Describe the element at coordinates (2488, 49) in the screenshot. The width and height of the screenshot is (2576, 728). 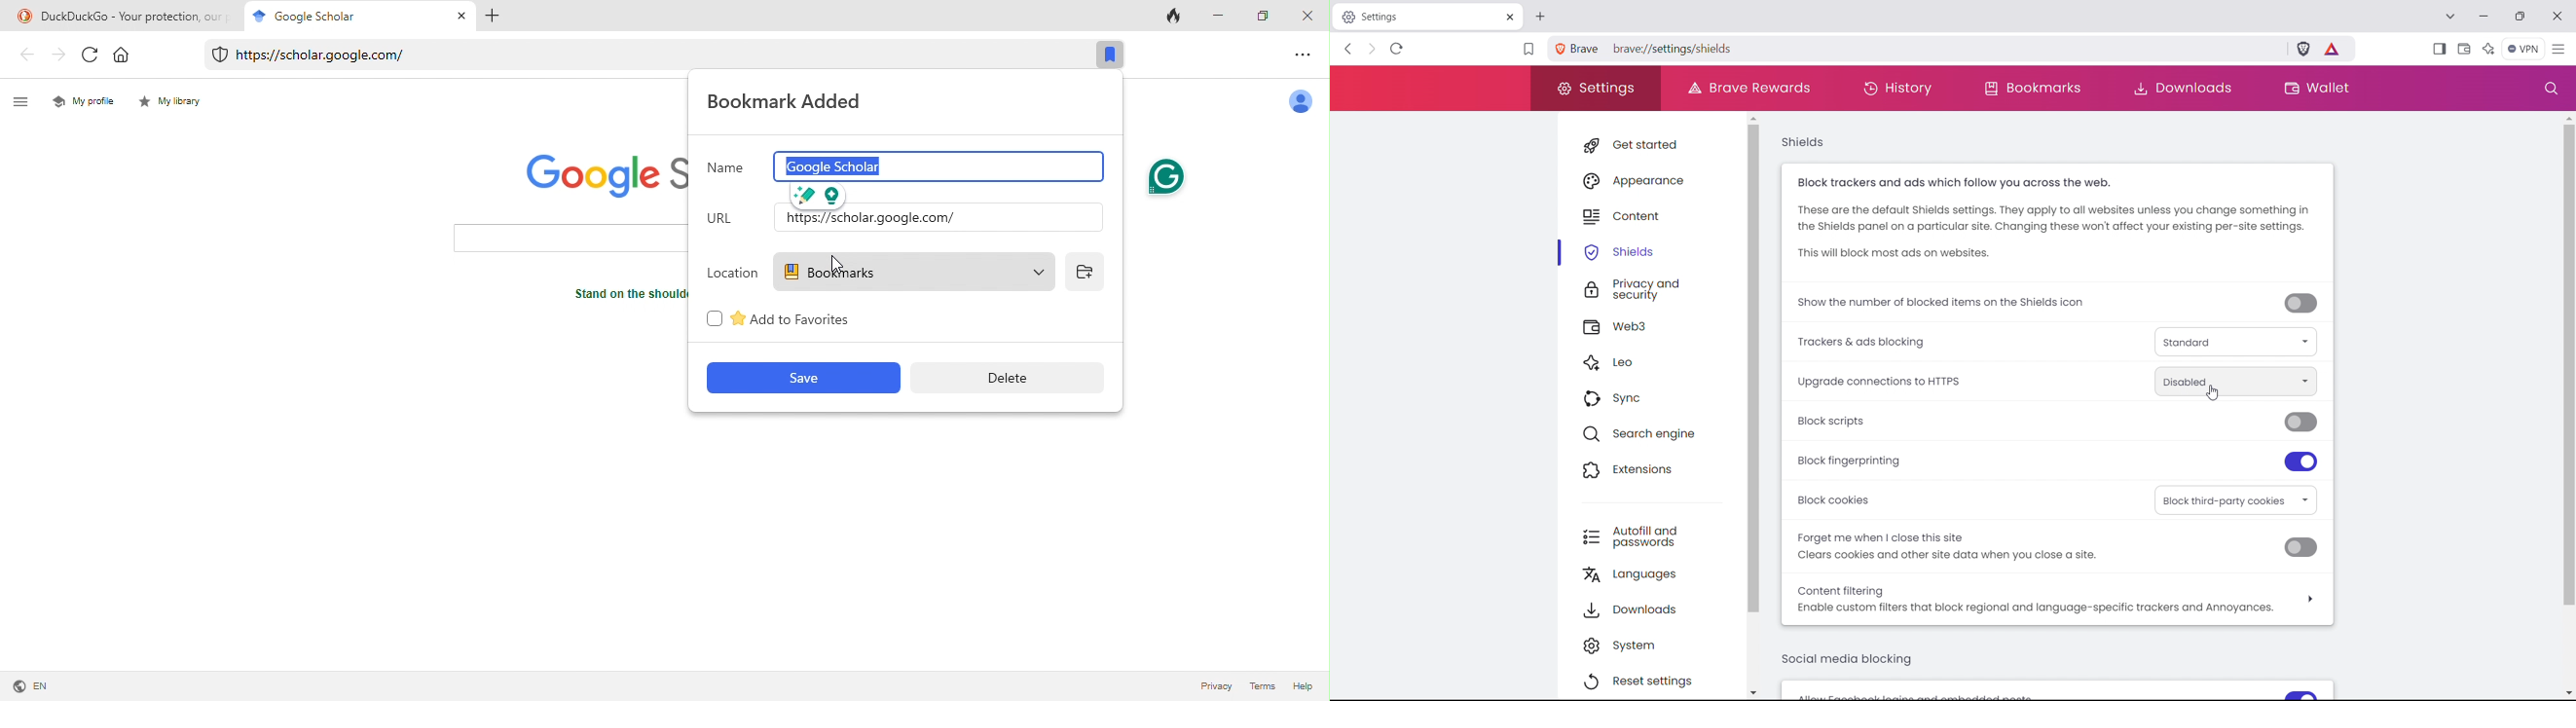
I see `leo AI` at that location.